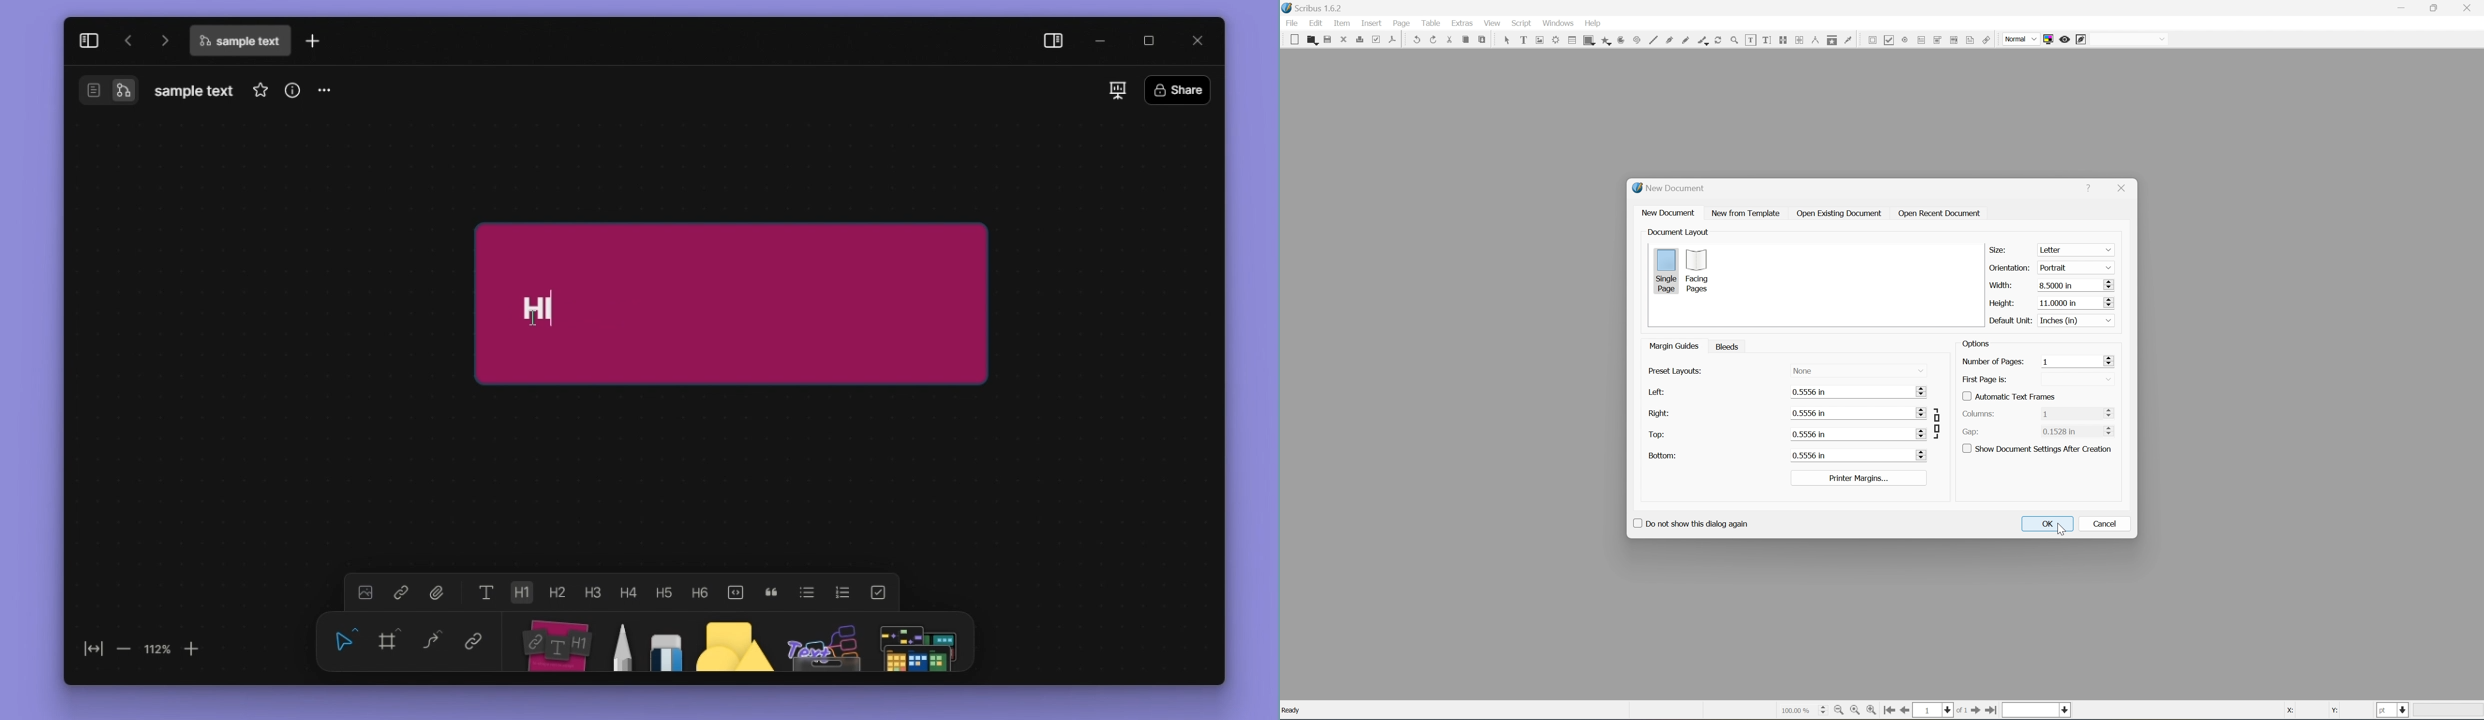  What do you see at coordinates (89, 41) in the screenshot?
I see `collapse sidebar` at bounding box center [89, 41].